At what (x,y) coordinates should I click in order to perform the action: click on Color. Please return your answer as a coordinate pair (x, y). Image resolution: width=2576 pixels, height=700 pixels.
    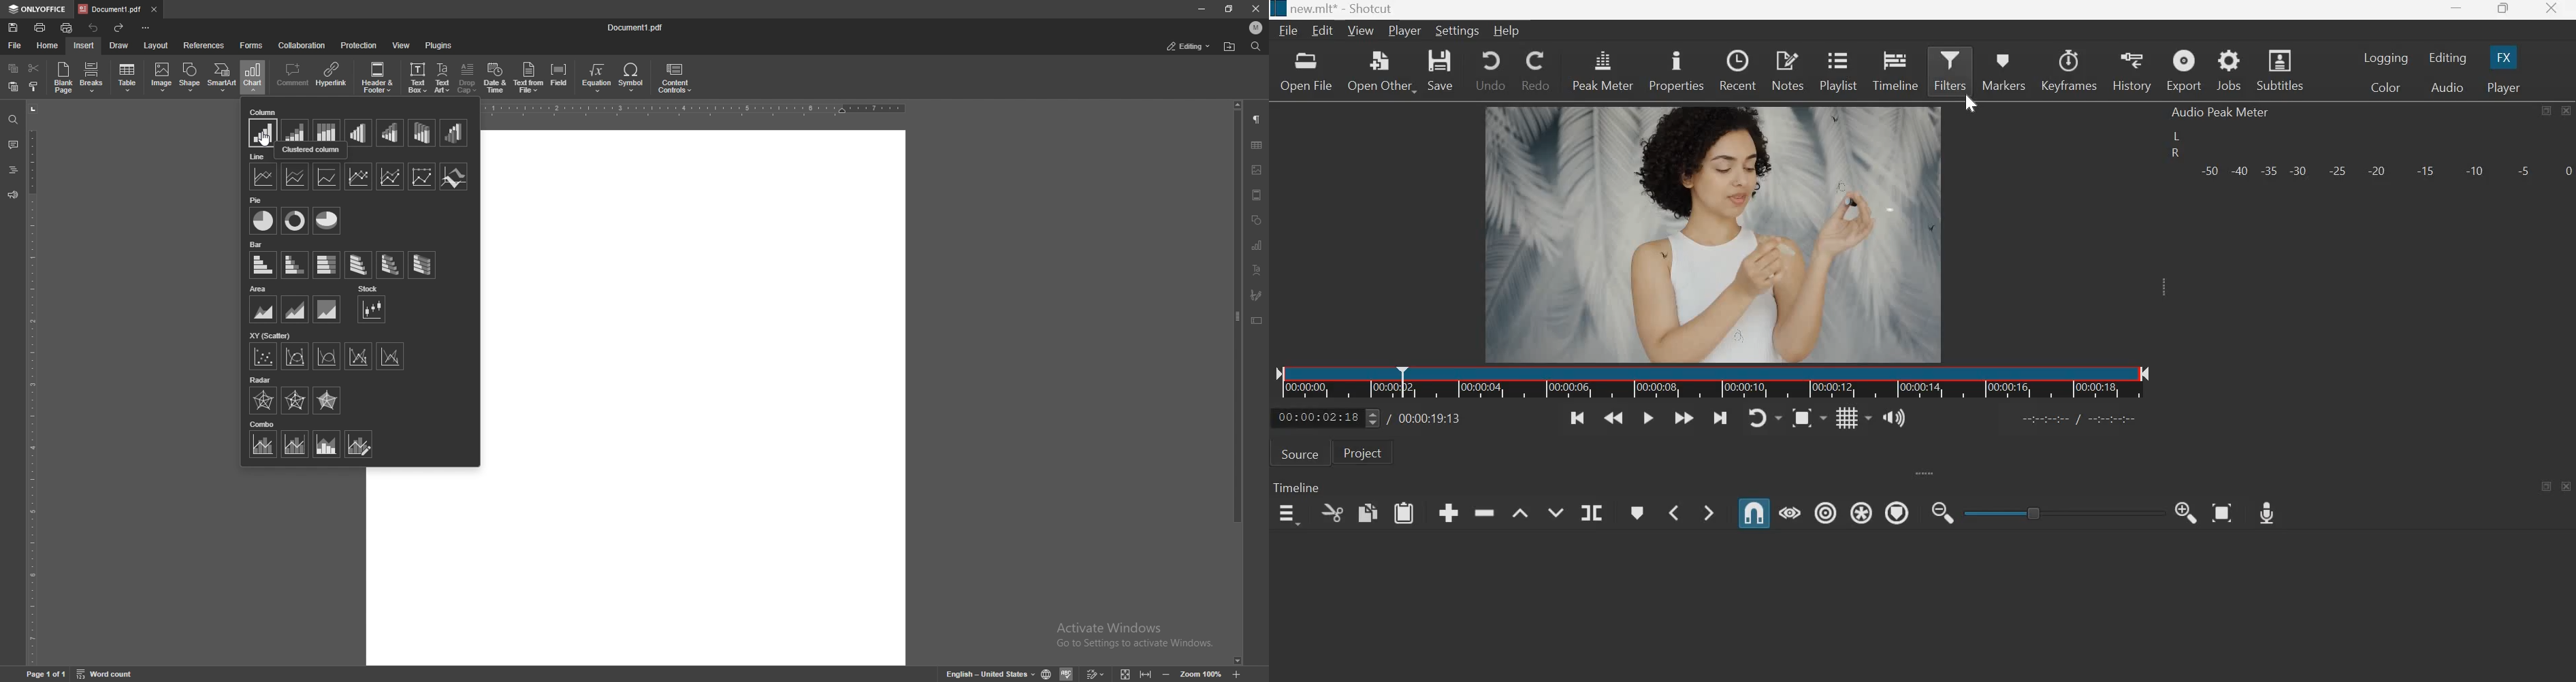
    Looking at the image, I should click on (2385, 87).